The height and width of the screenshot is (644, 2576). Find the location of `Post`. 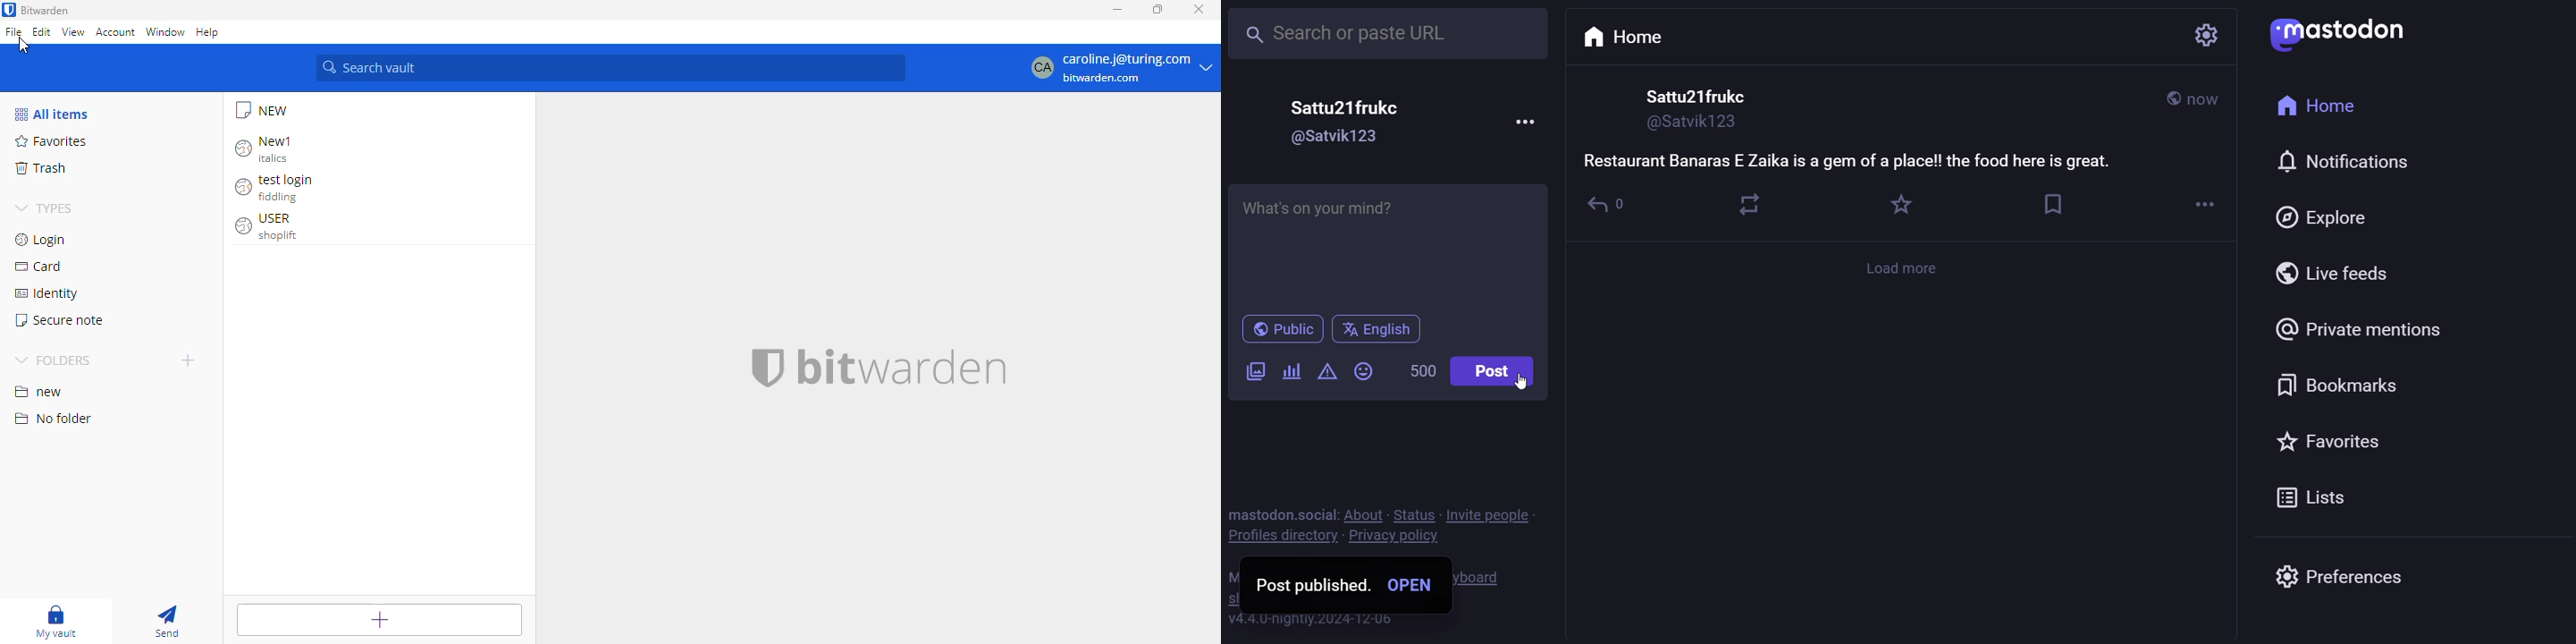

Post is located at coordinates (1492, 371).